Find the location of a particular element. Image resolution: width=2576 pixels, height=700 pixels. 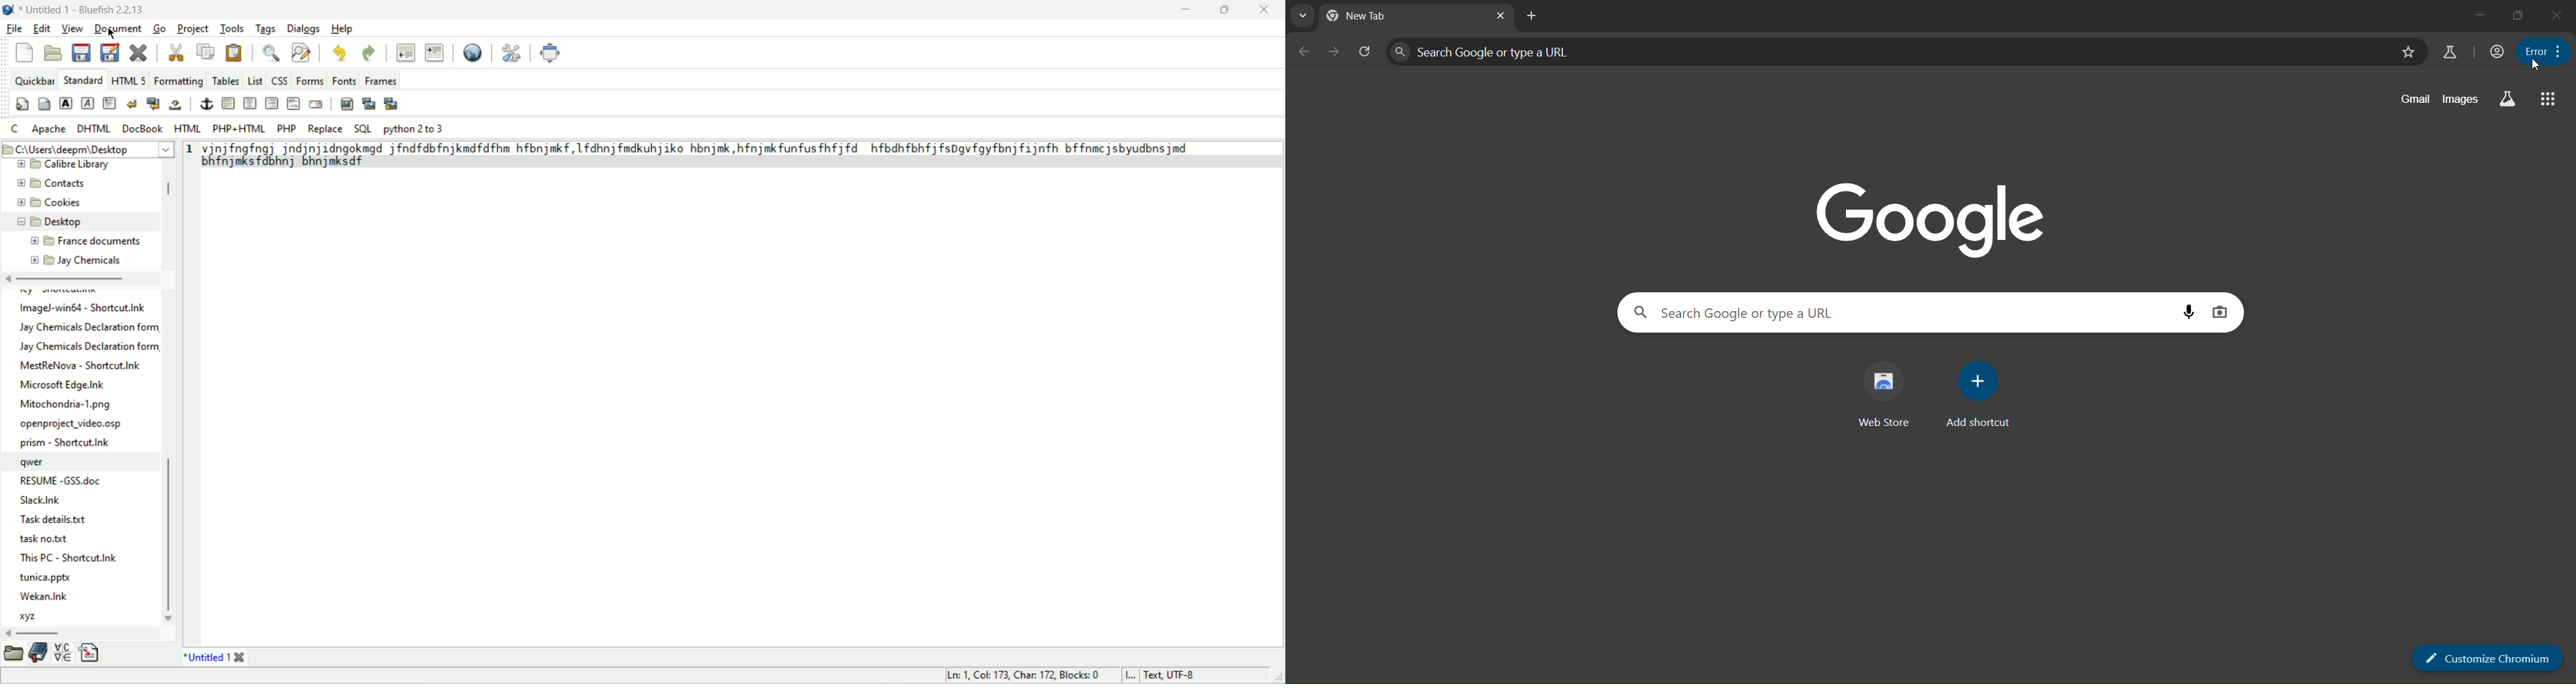

quickbar is located at coordinates (32, 80).